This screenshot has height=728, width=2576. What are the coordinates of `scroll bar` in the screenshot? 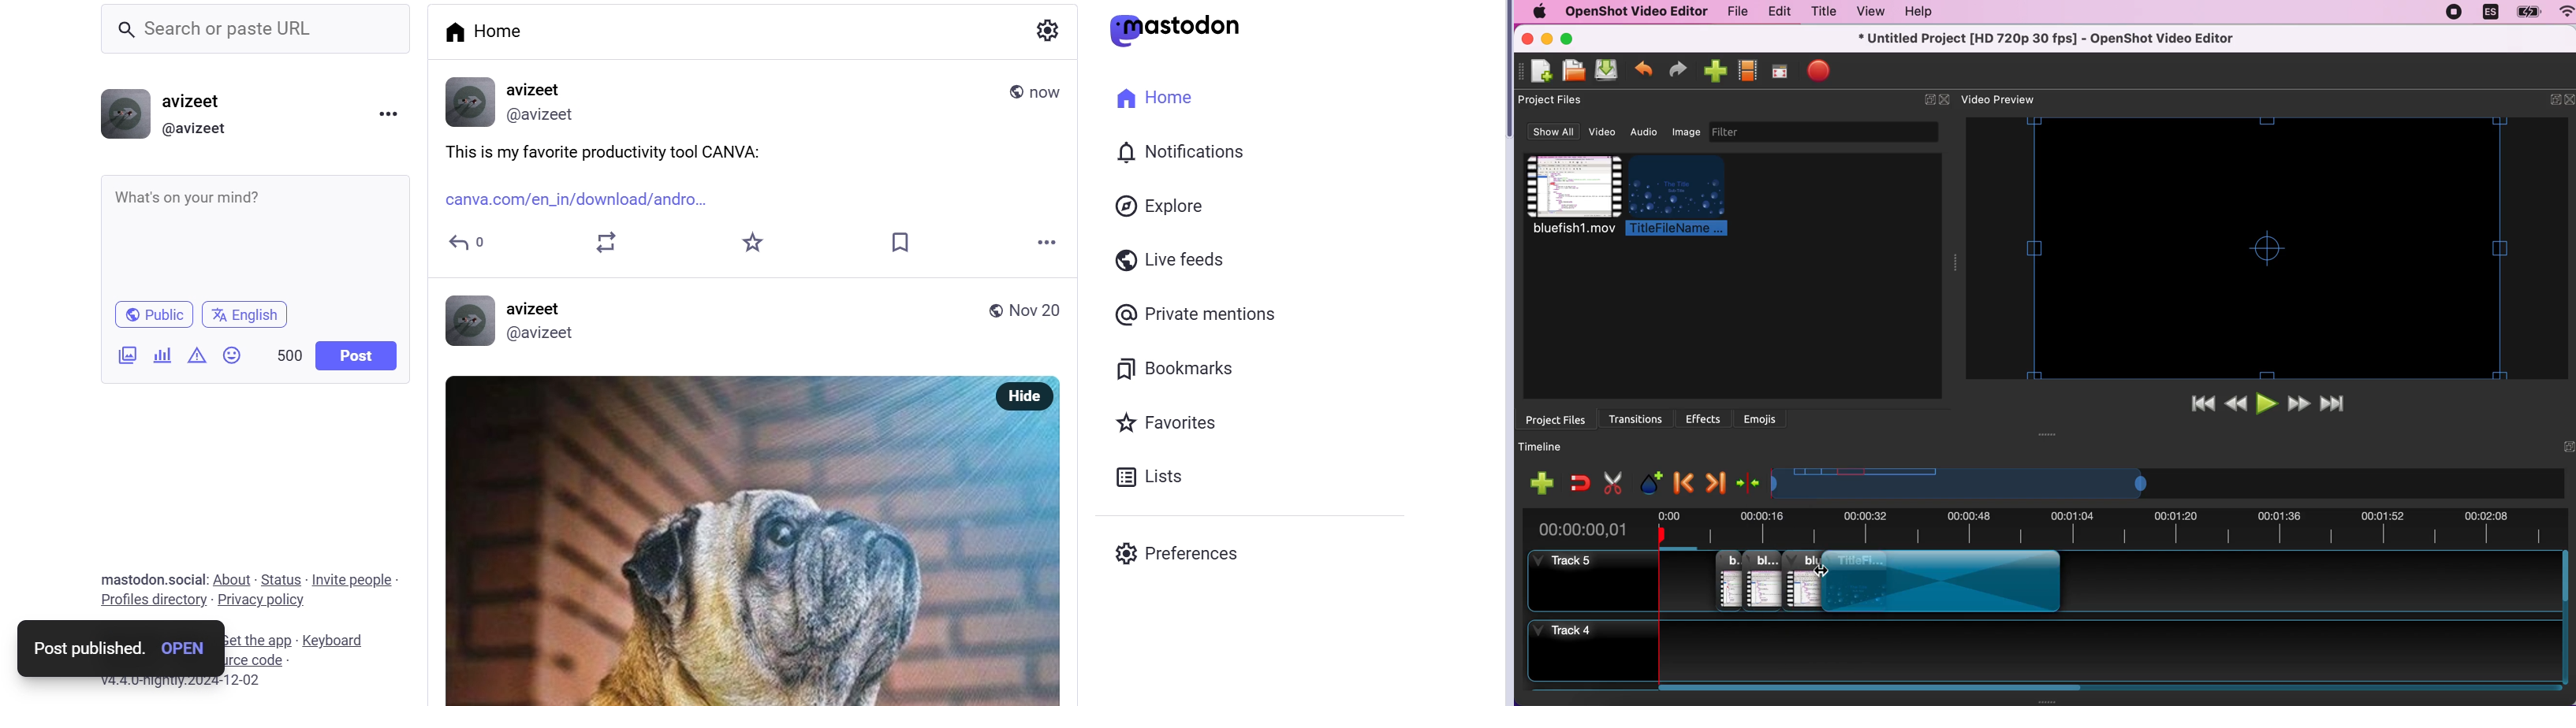 It's located at (1489, 85).